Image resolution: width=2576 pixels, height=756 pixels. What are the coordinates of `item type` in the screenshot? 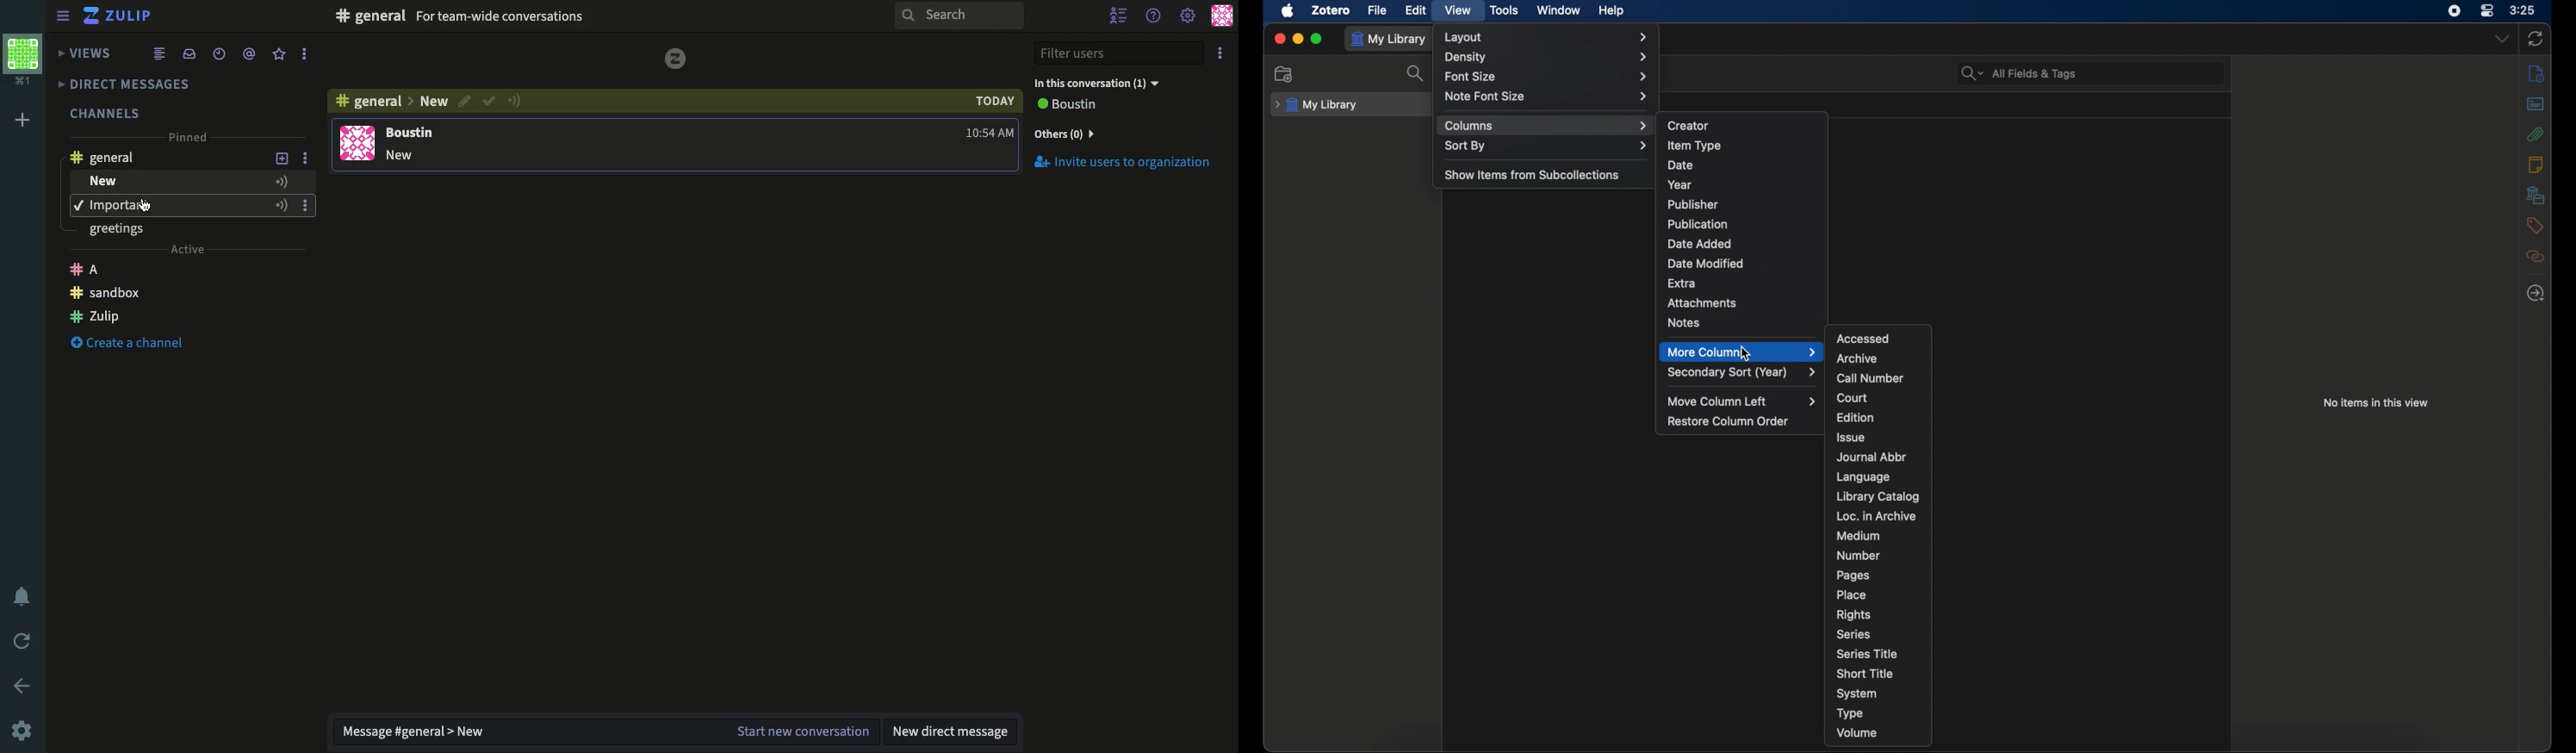 It's located at (1694, 145).